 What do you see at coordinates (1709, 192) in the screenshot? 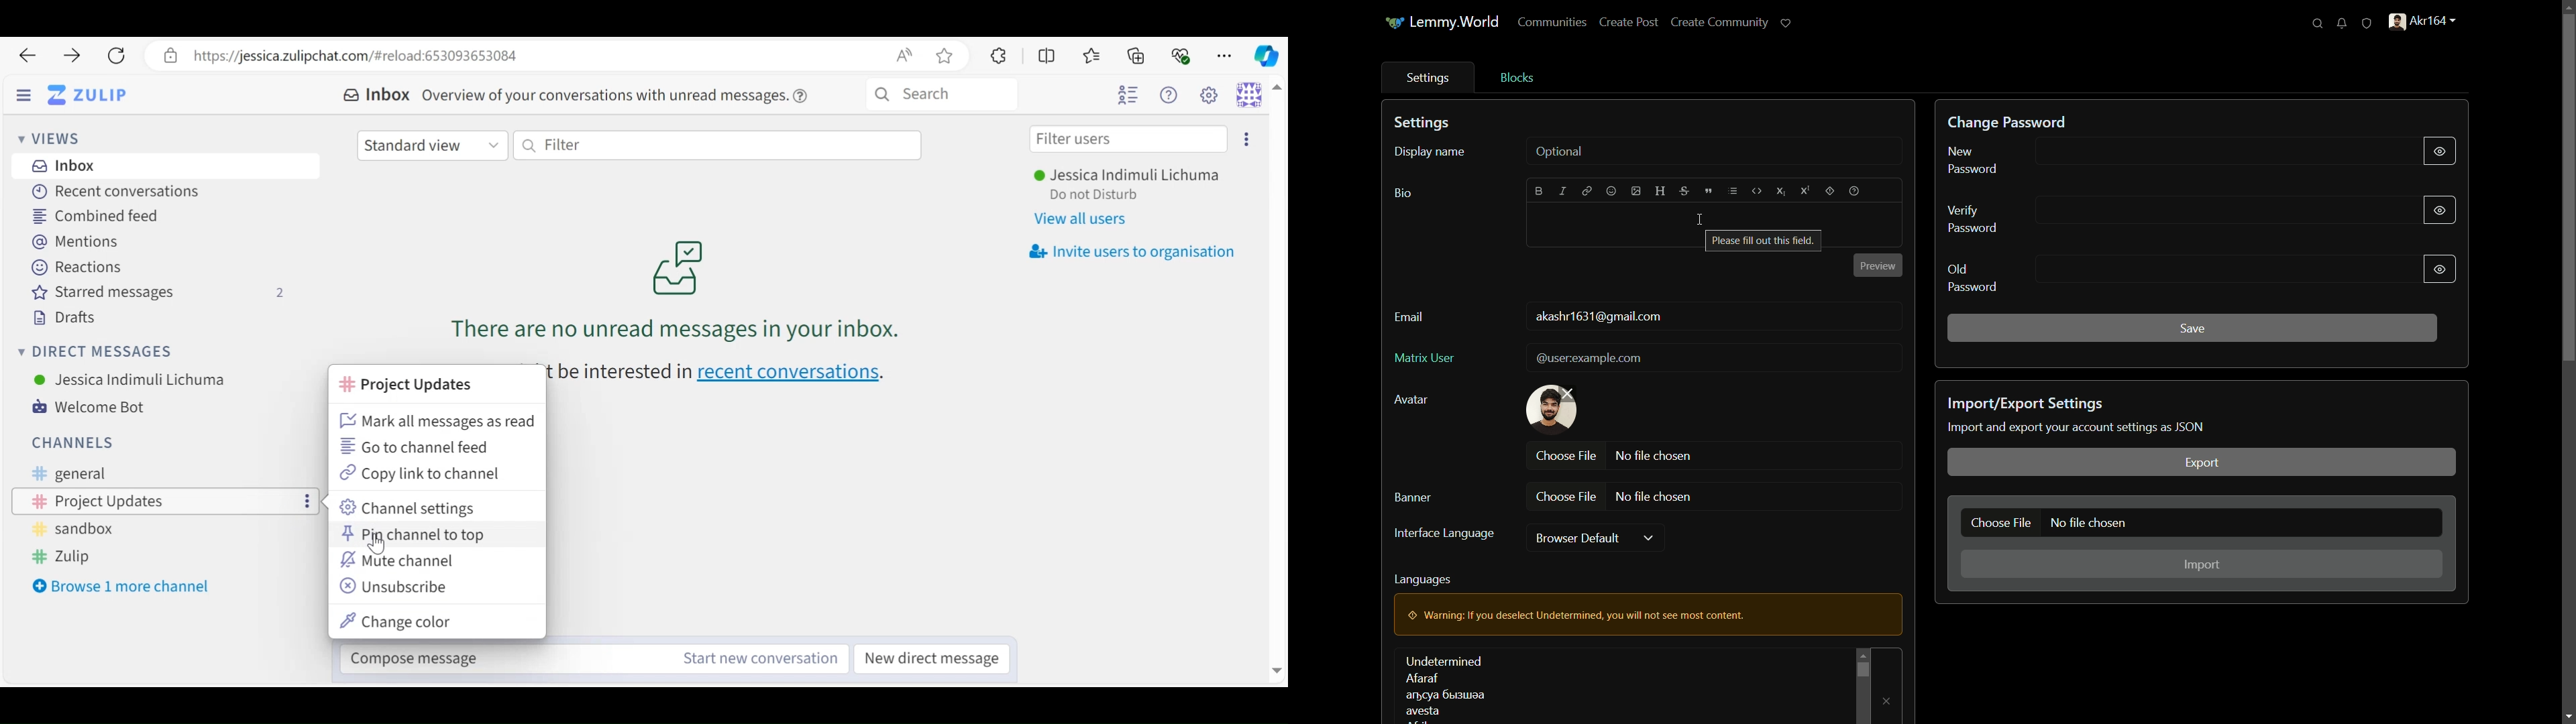
I see `quote` at bounding box center [1709, 192].